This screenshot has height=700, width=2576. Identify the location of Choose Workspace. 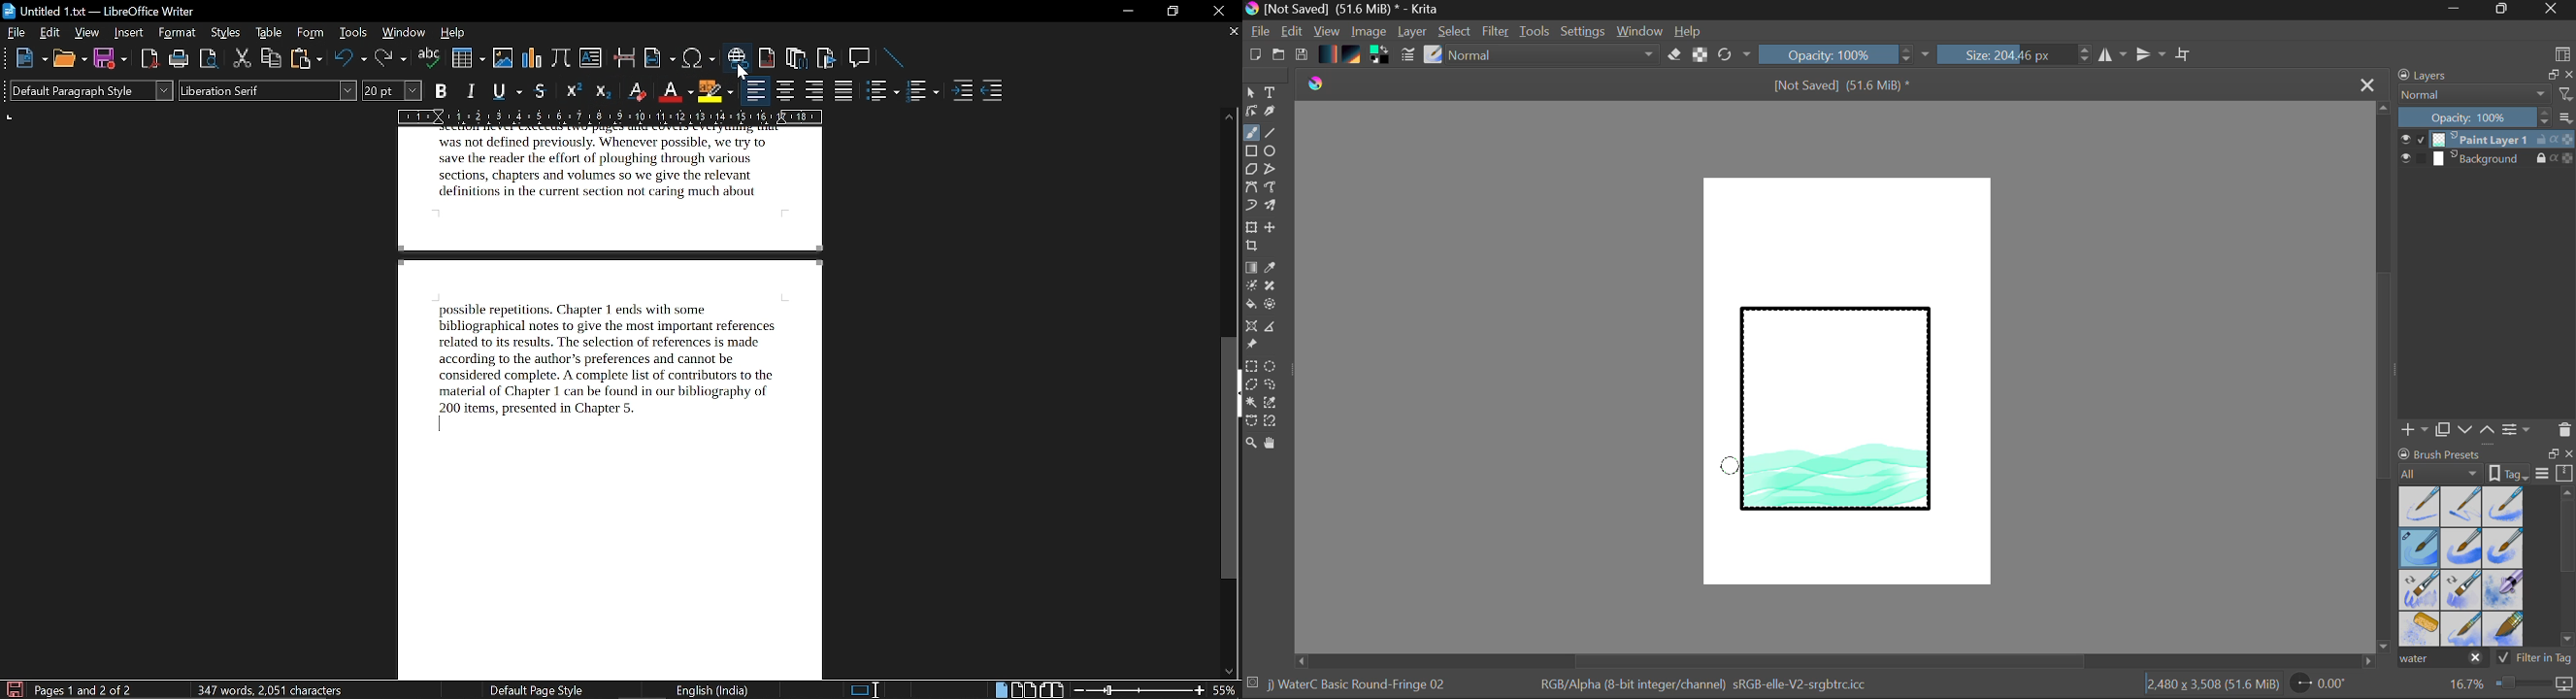
(2562, 53).